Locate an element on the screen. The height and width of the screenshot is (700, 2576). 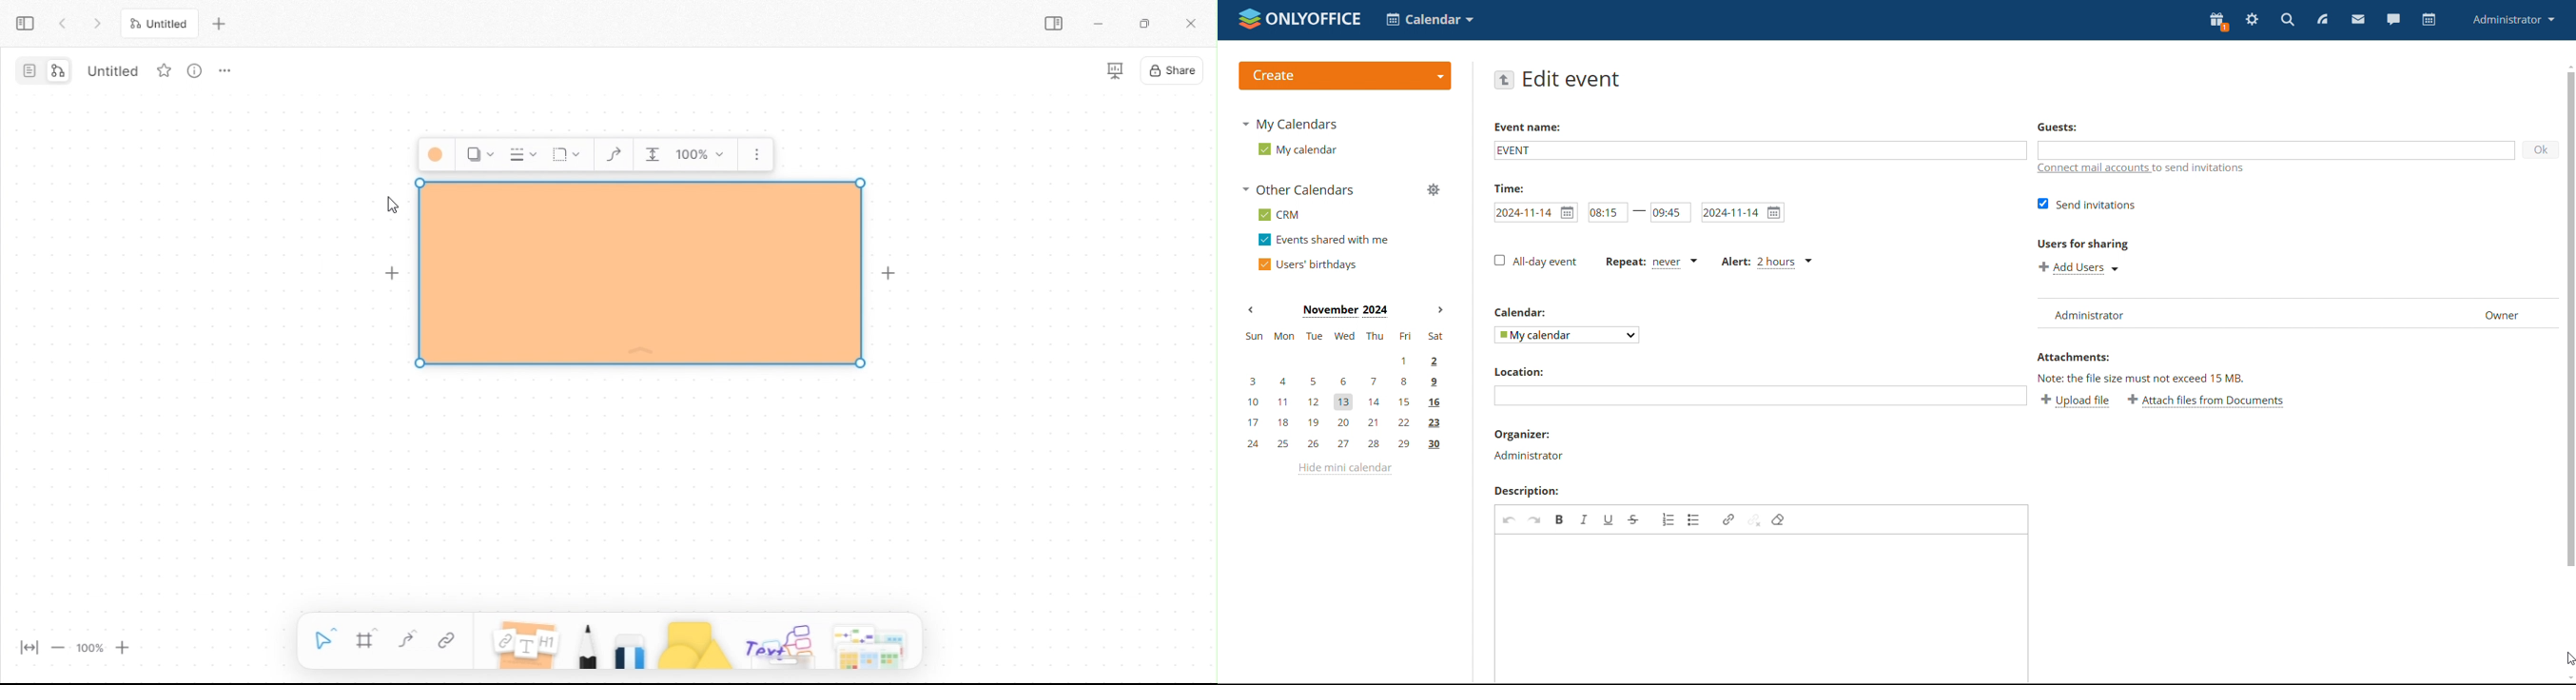
bold is located at coordinates (1560, 520).